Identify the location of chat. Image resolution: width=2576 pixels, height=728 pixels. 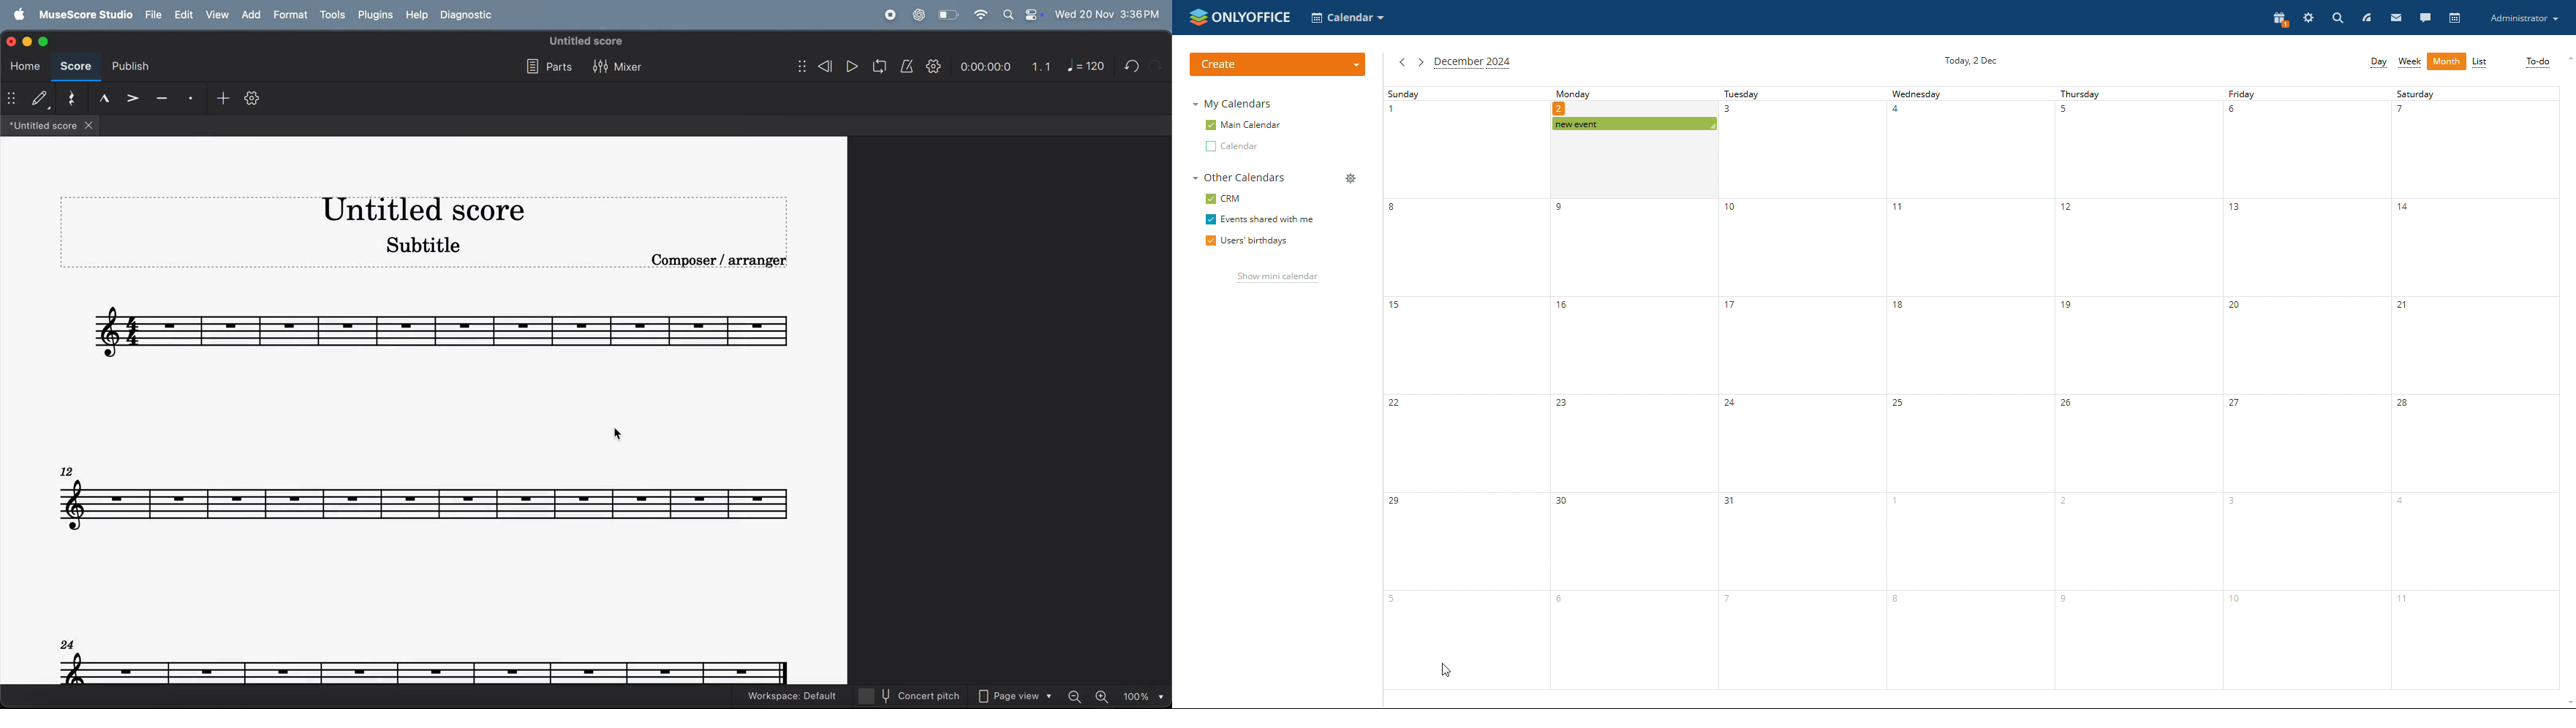
(2425, 18).